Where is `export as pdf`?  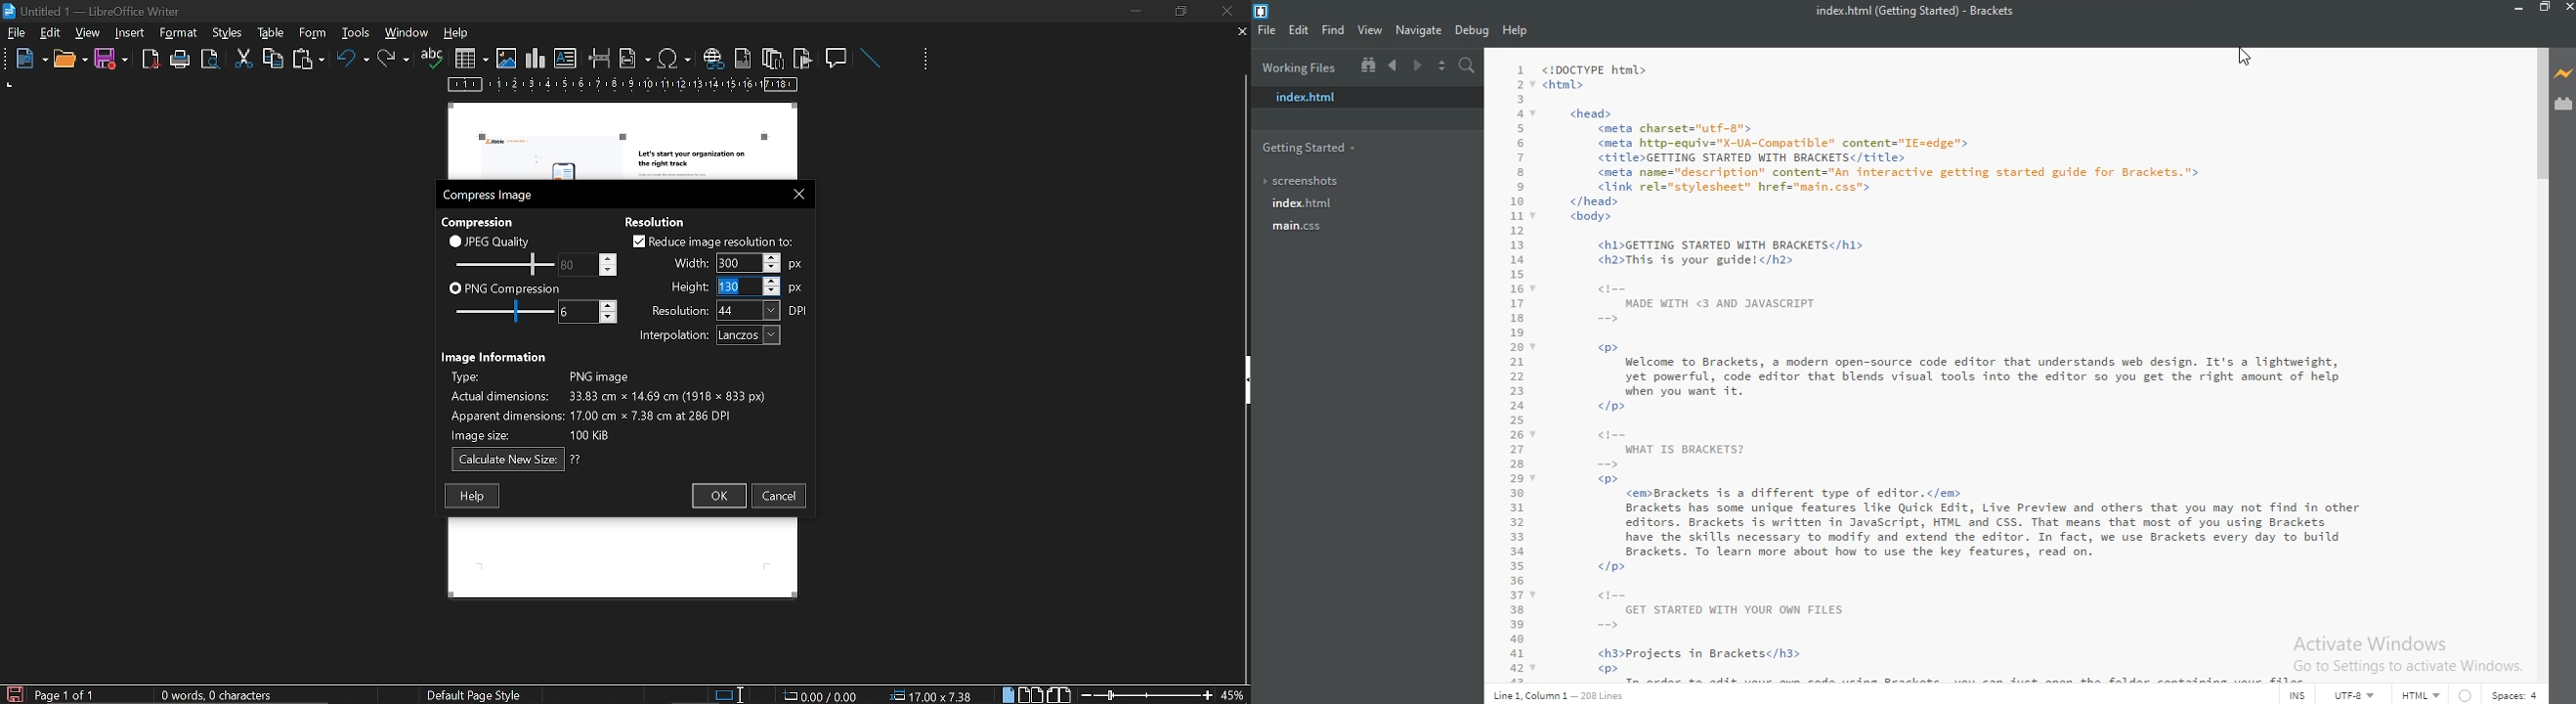 export as pdf is located at coordinates (151, 60).